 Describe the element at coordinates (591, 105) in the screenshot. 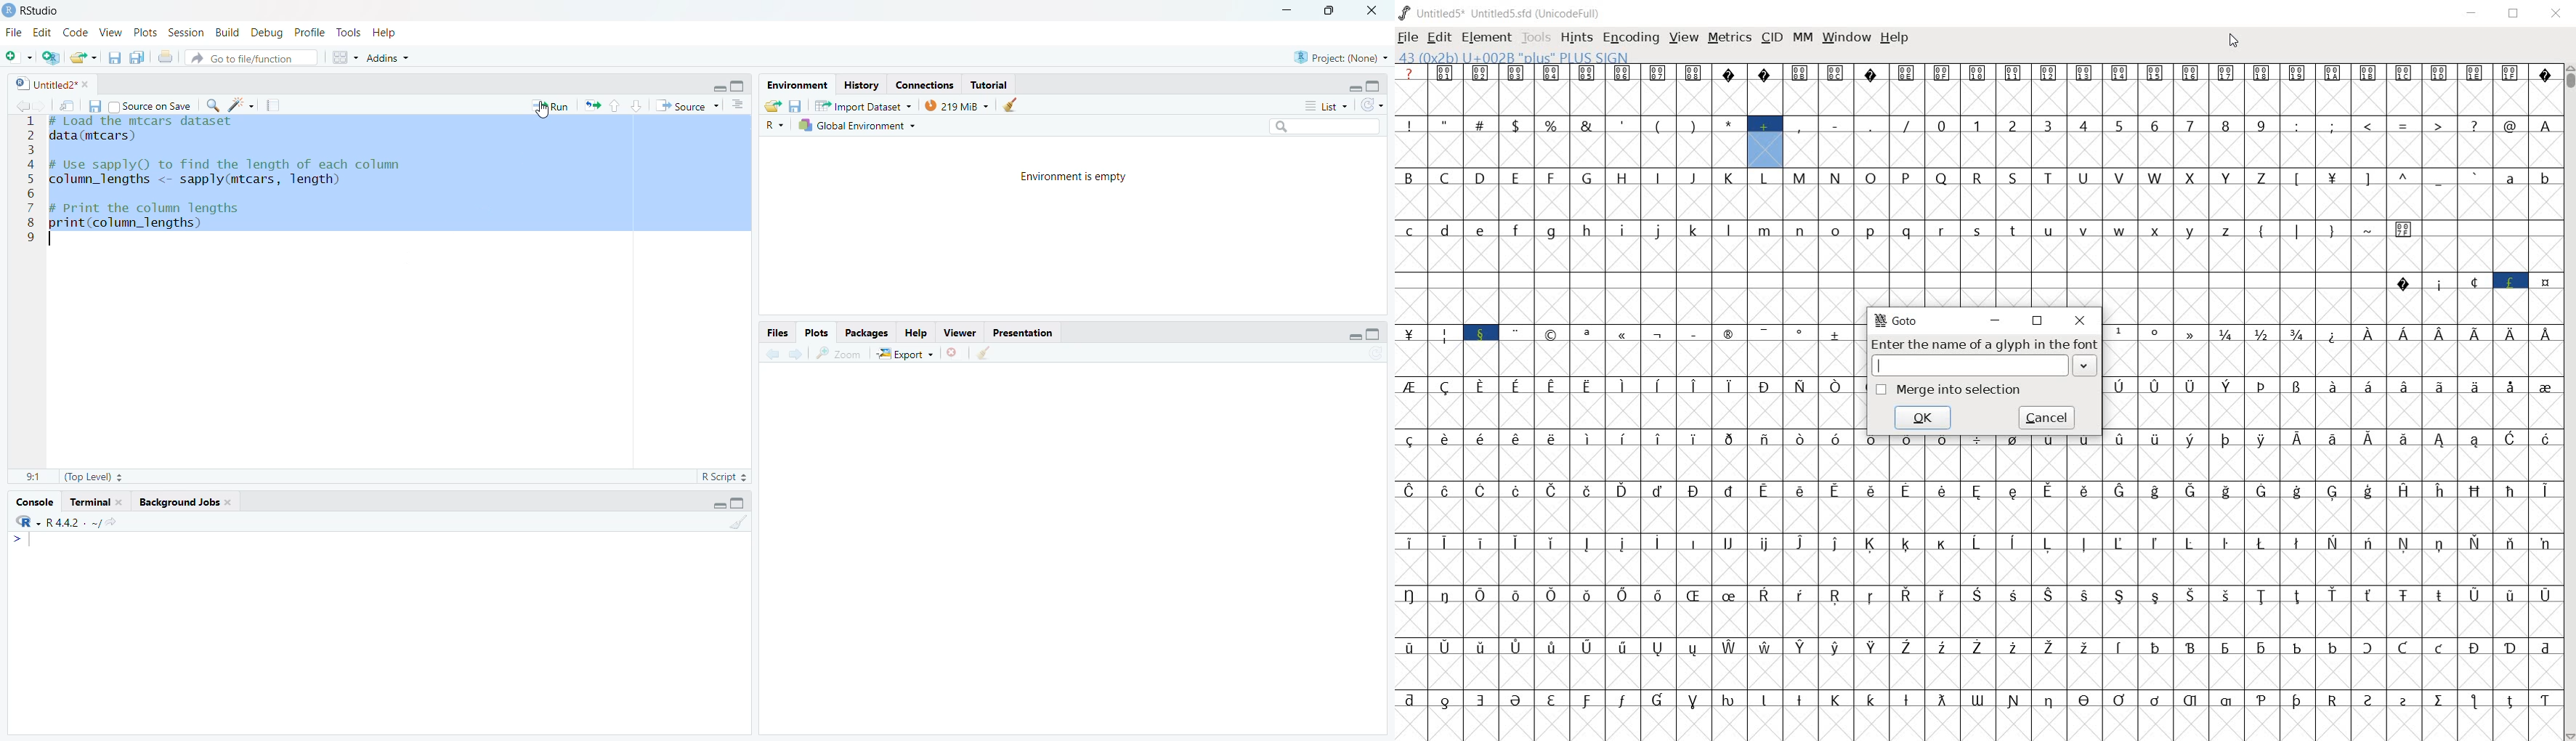

I see `Re run the previous code` at that location.